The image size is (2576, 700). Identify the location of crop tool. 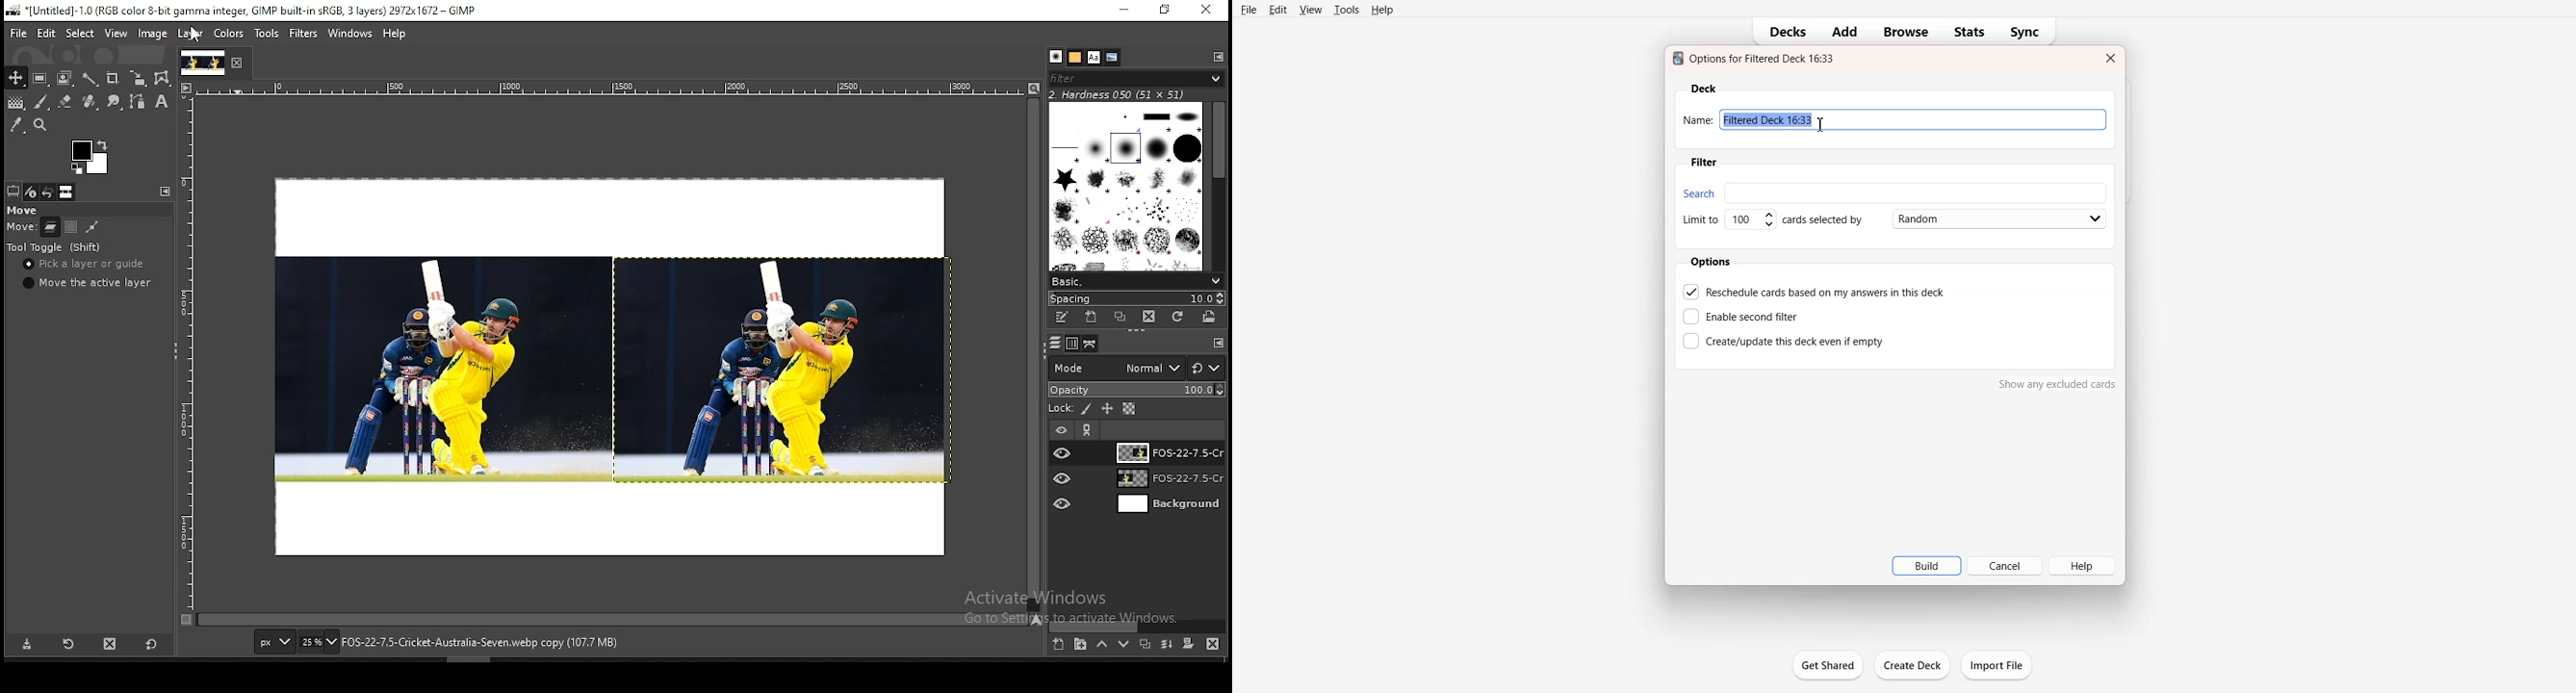
(135, 79).